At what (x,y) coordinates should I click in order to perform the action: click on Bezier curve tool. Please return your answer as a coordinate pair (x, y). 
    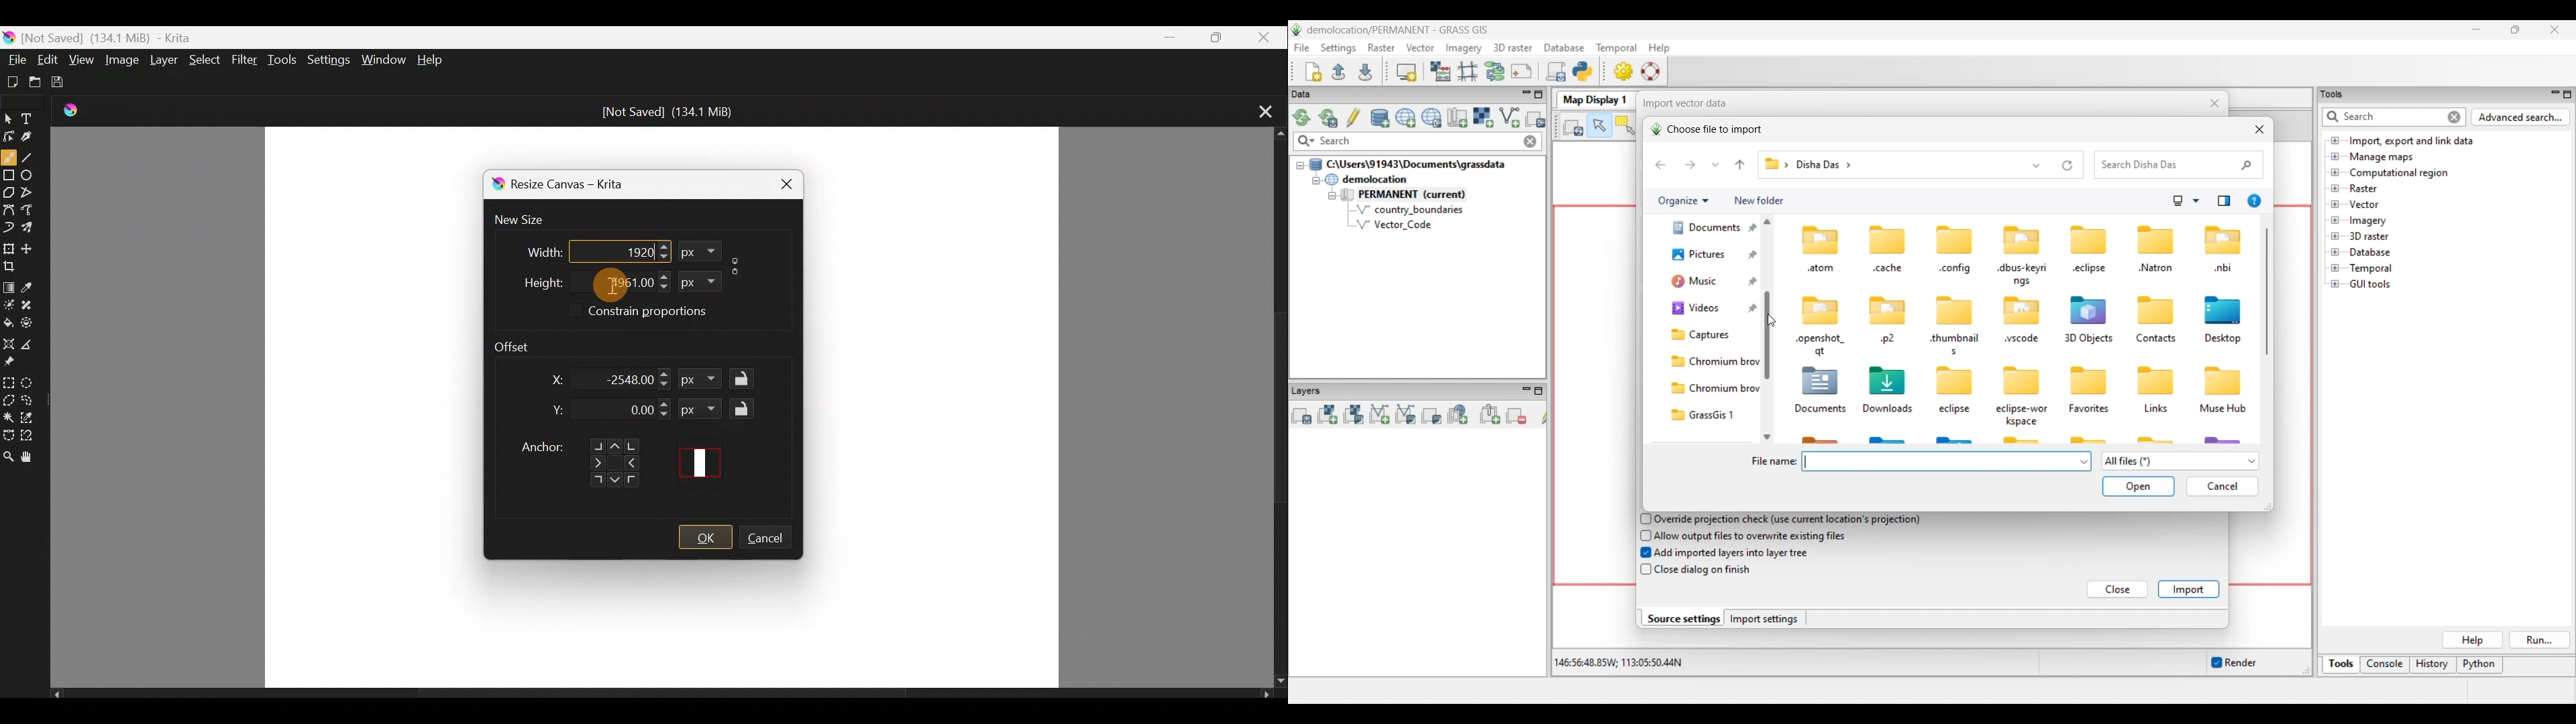
    Looking at the image, I should click on (9, 208).